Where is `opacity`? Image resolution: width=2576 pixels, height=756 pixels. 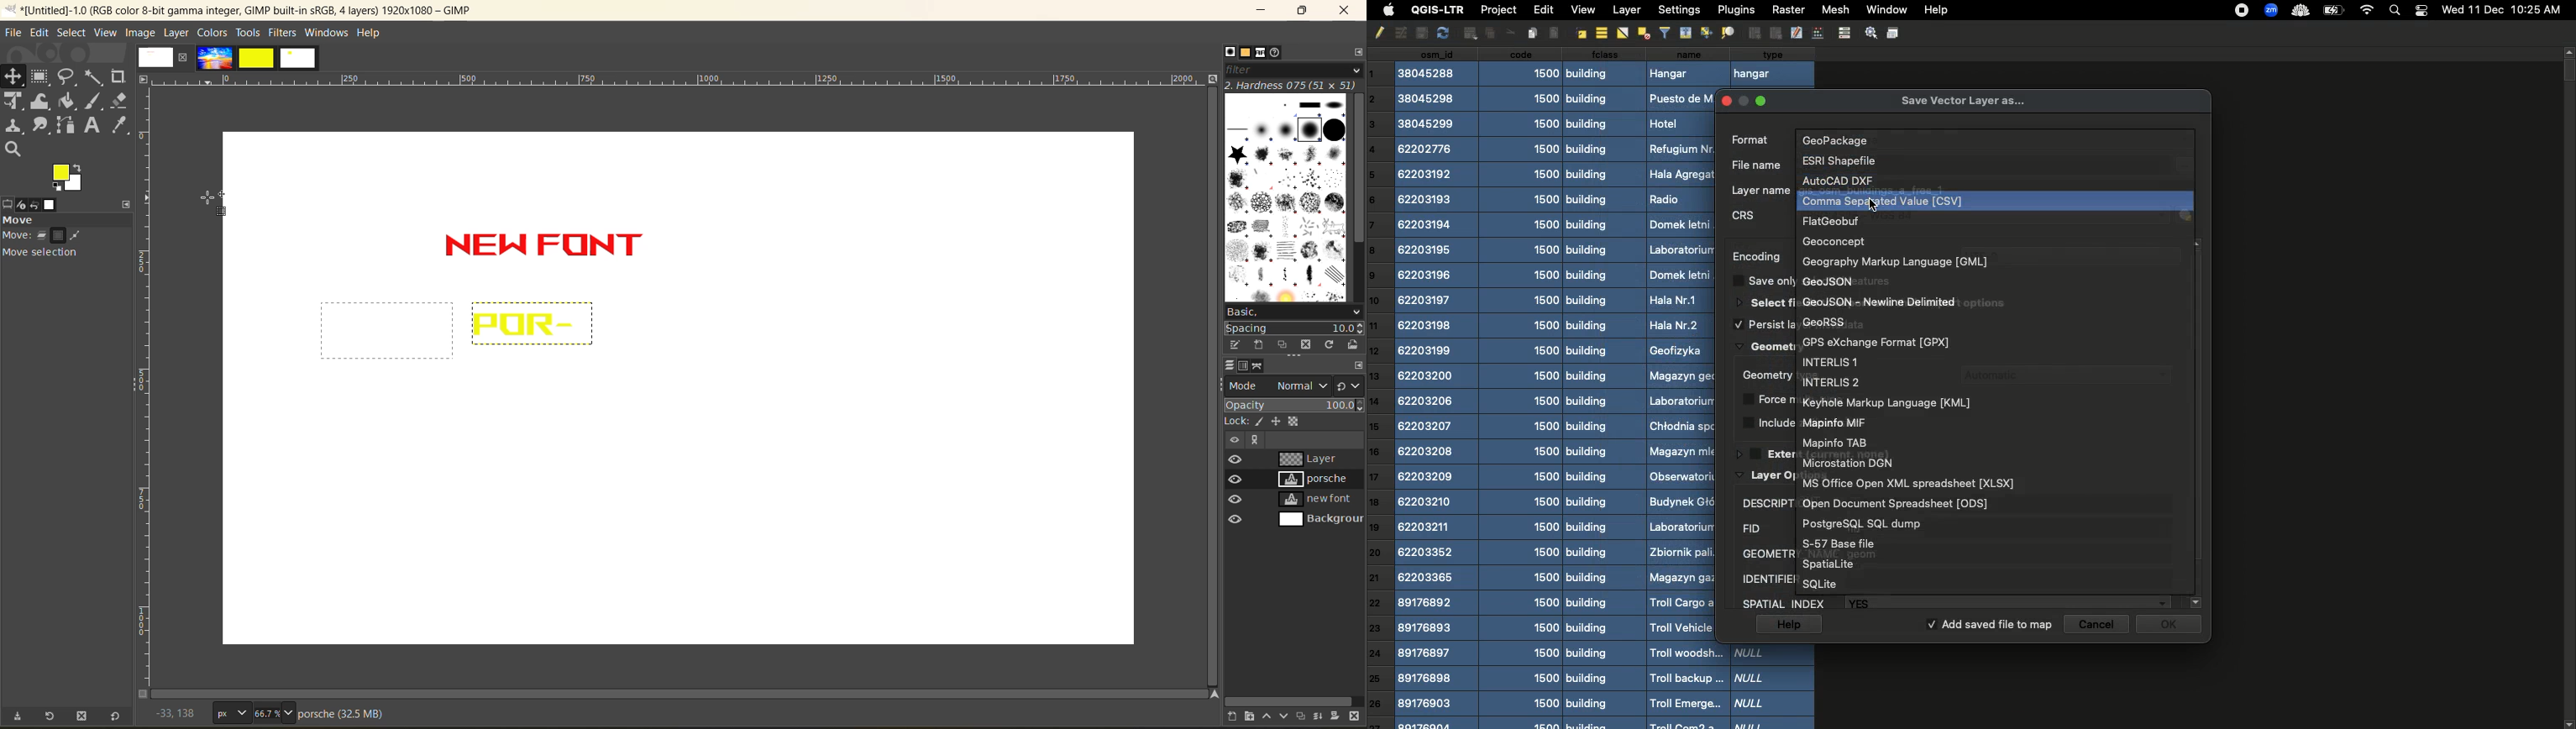 opacity is located at coordinates (1293, 404).